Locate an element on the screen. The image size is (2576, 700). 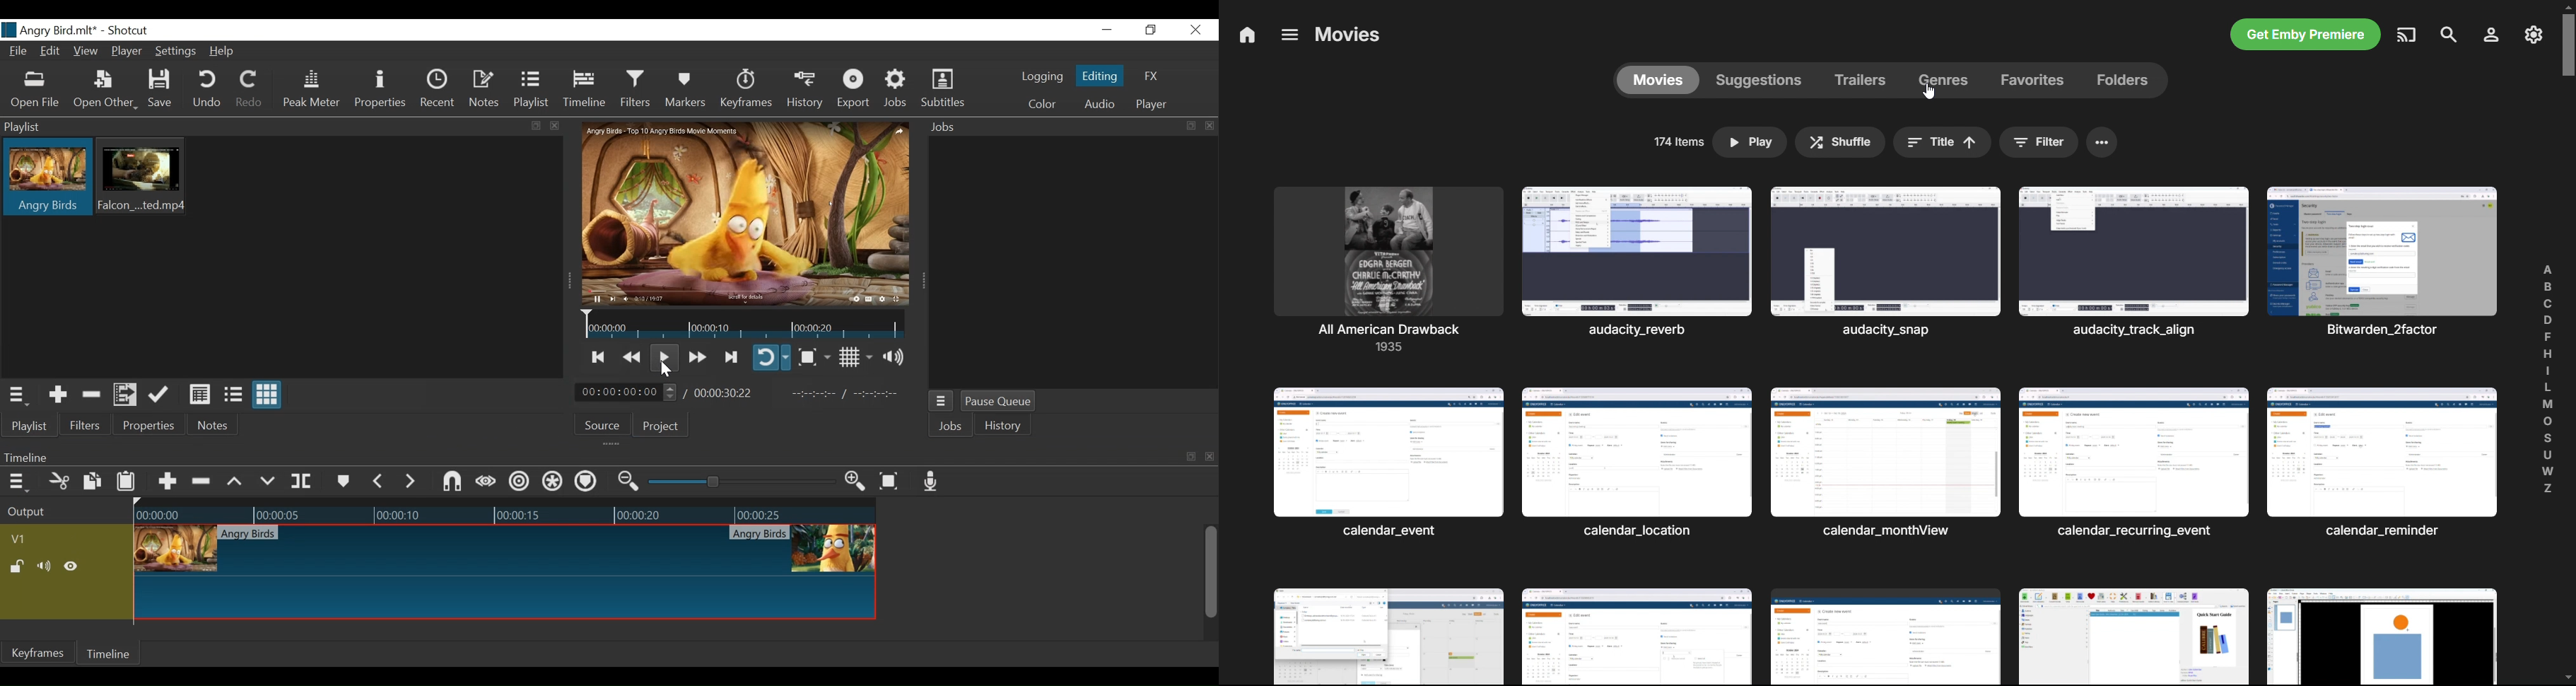
Cut is located at coordinates (59, 481).